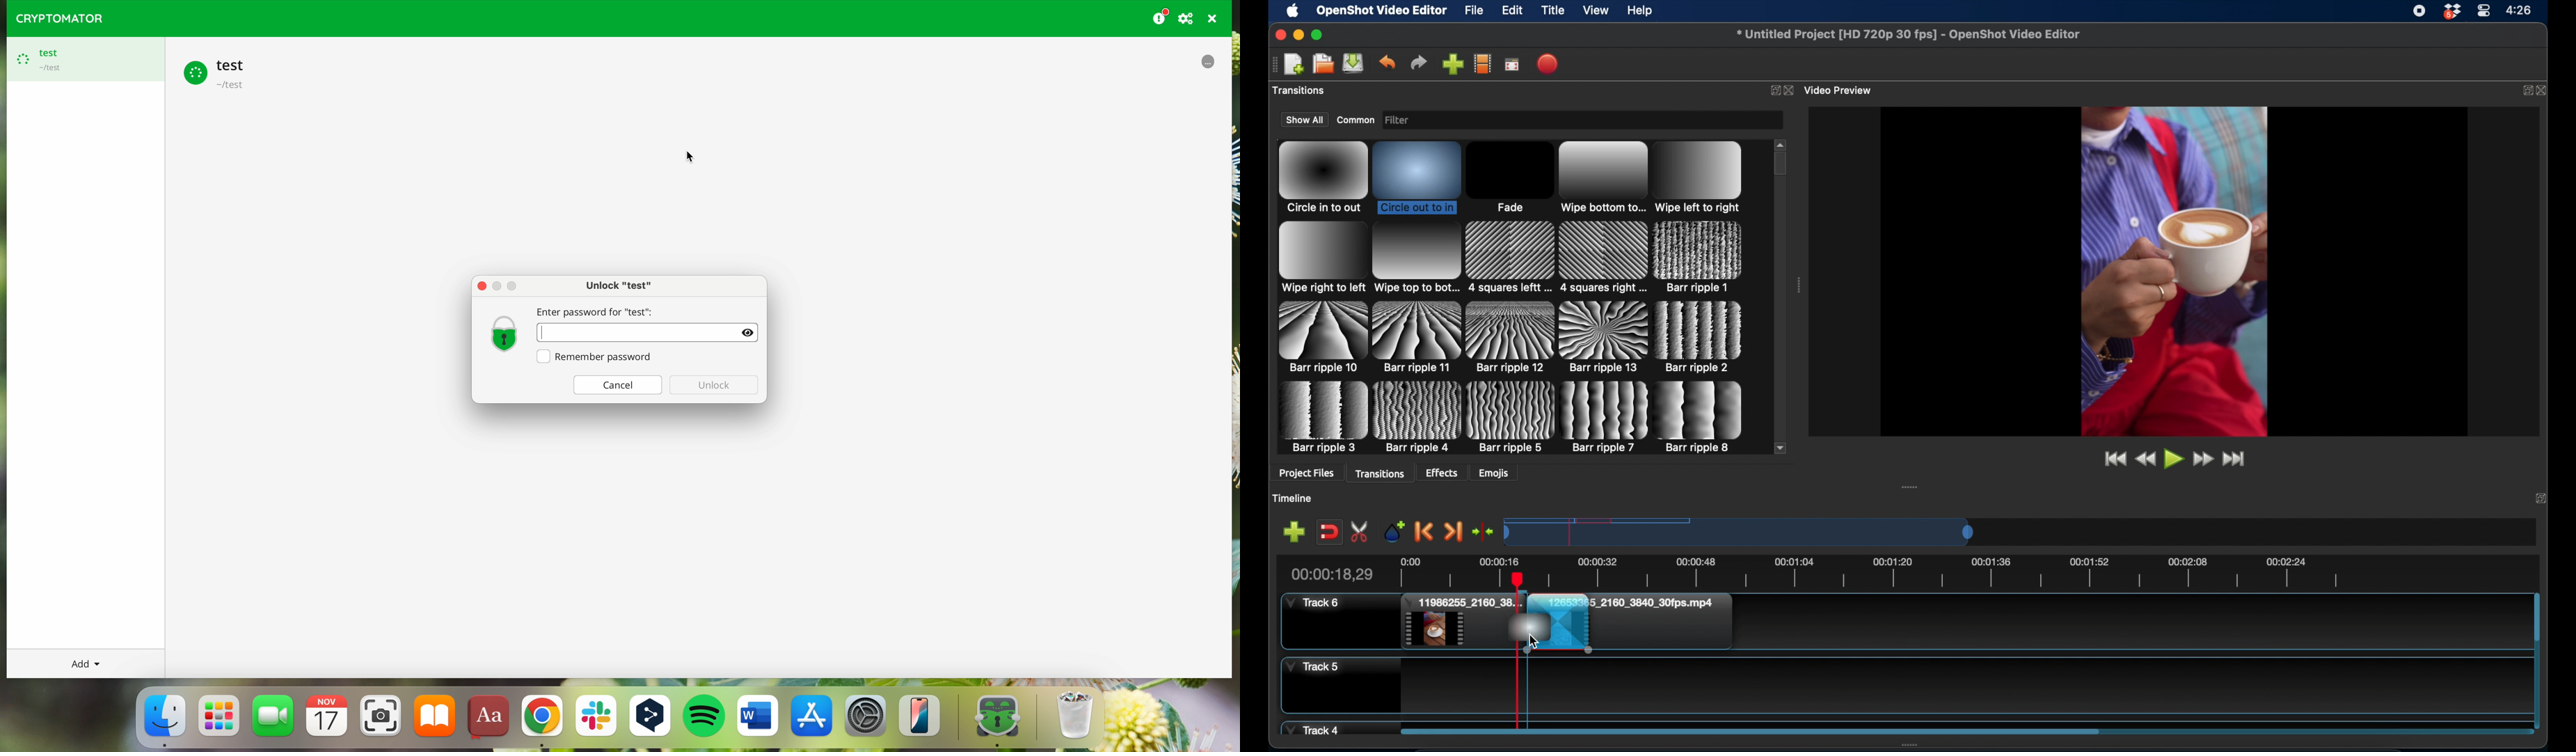 The image size is (2576, 756). Describe the element at coordinates (2541, 500) in the screenshot. I see `expand` at that location.